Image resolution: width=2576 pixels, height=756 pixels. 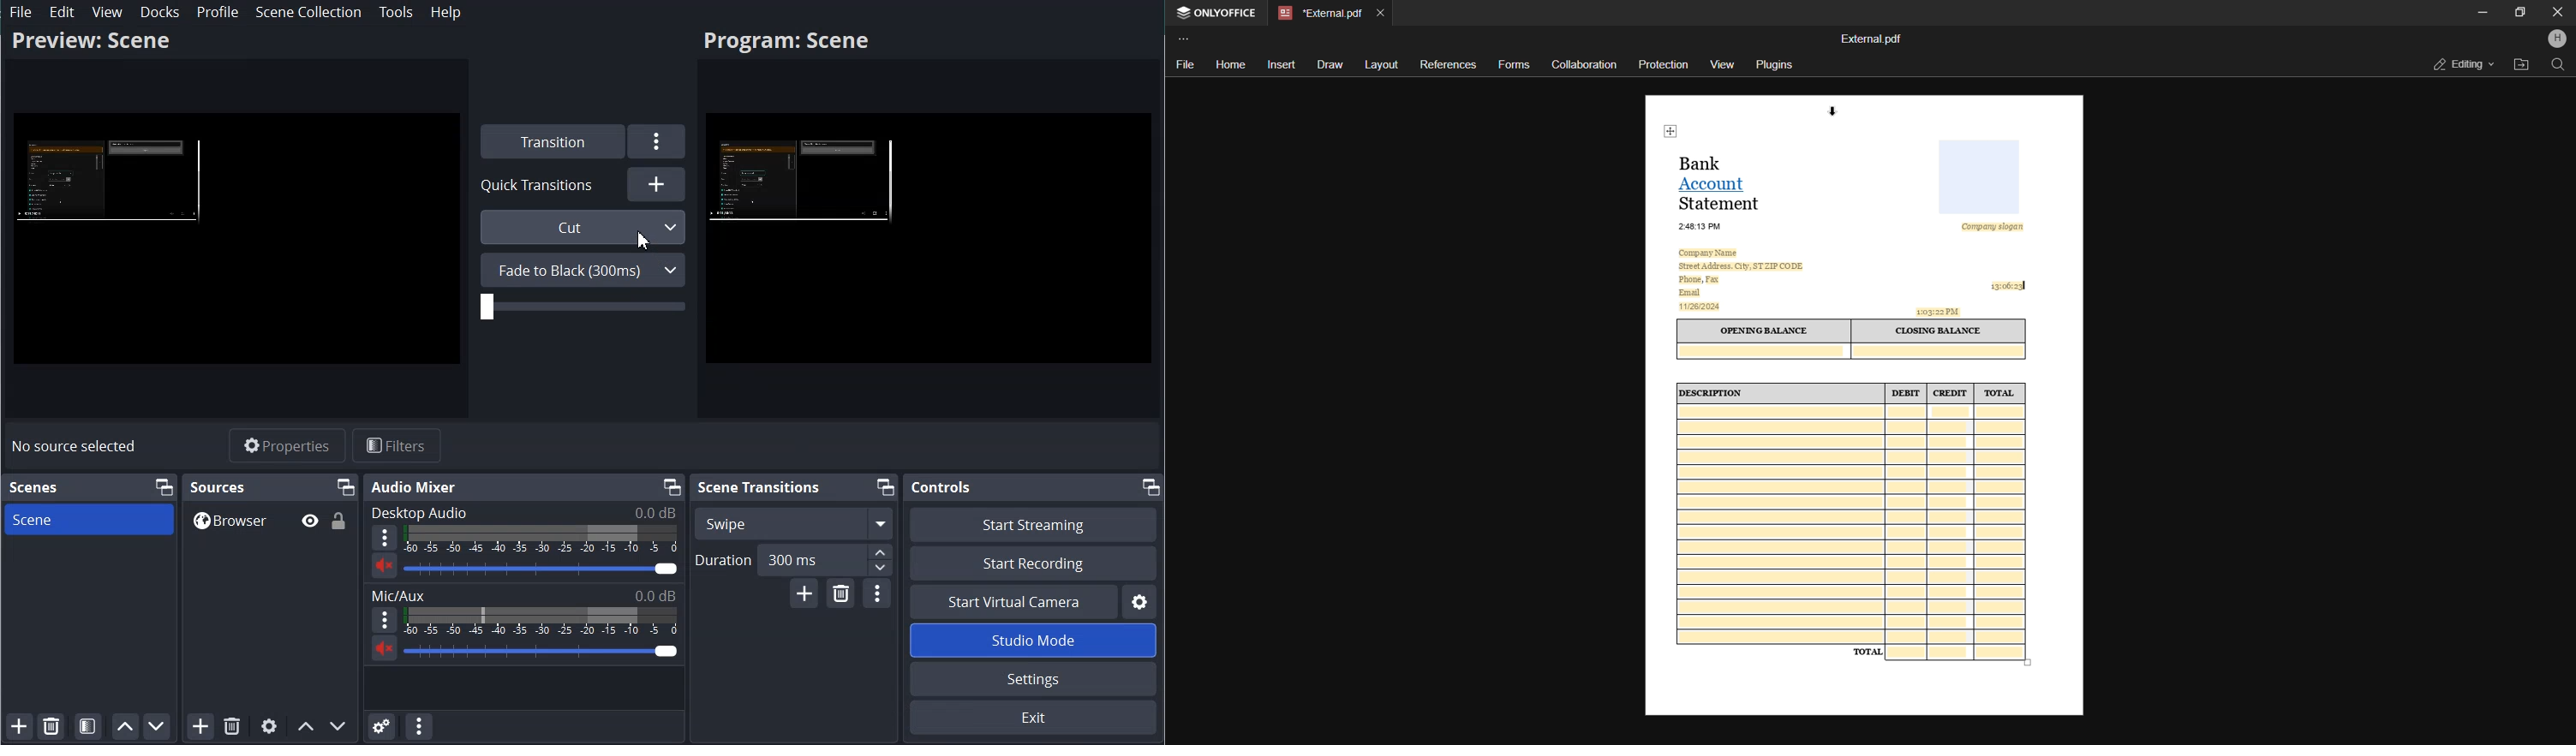 I want to click on forms, so click(x=1516, y=65).